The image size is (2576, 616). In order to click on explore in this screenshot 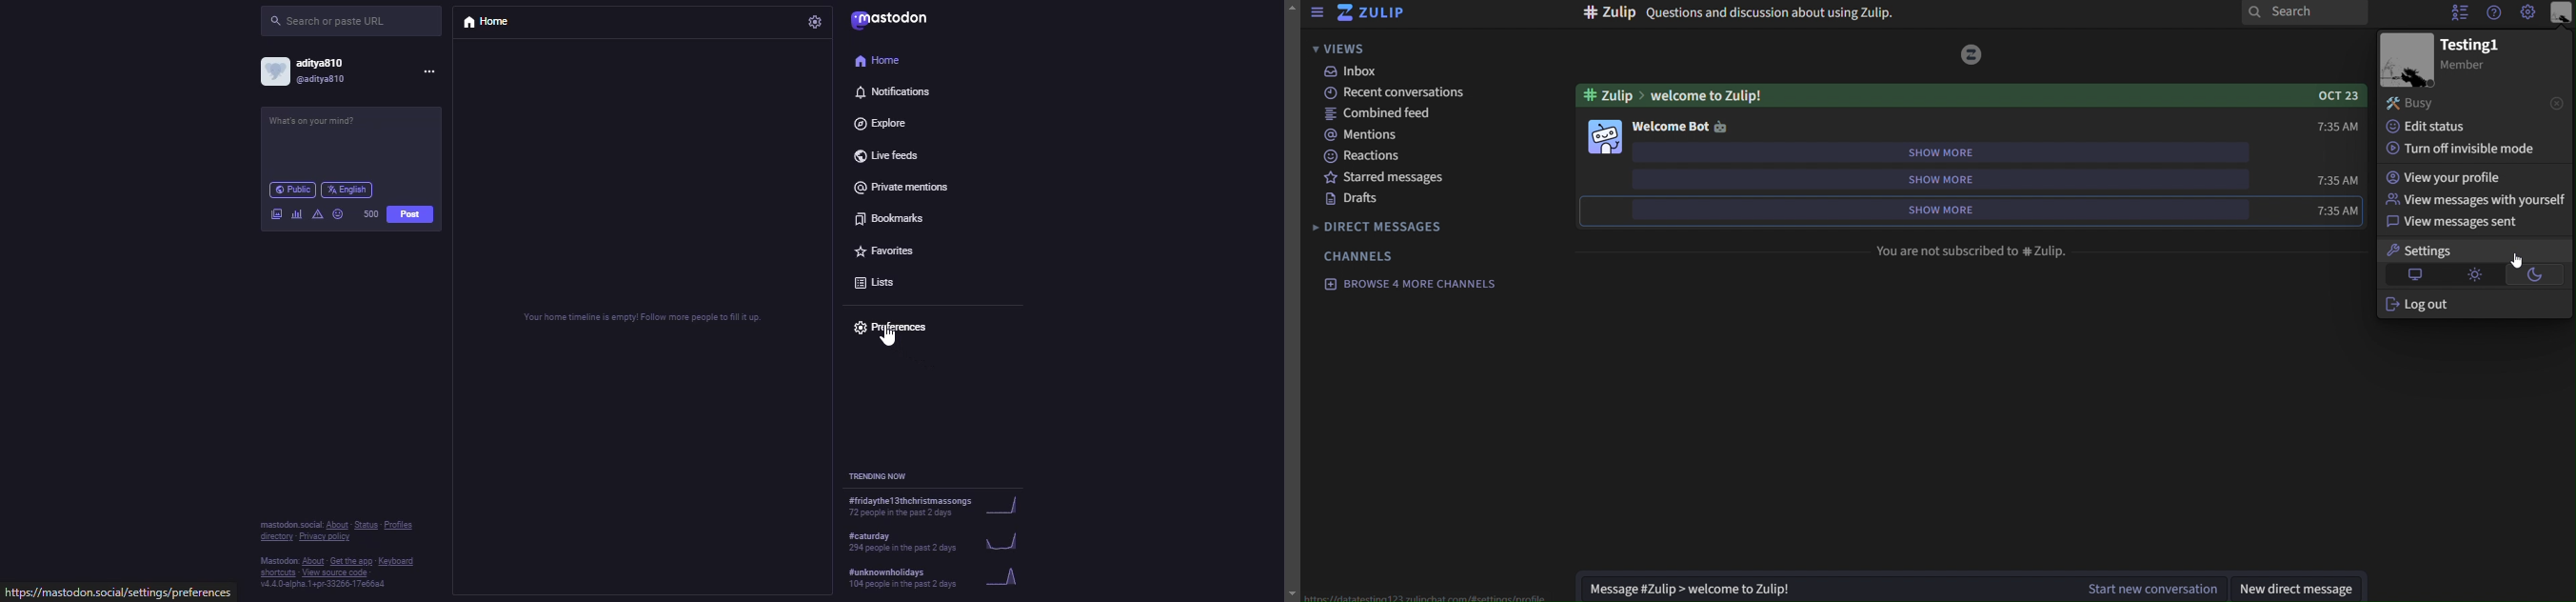, I will do `click(882, 124)`.